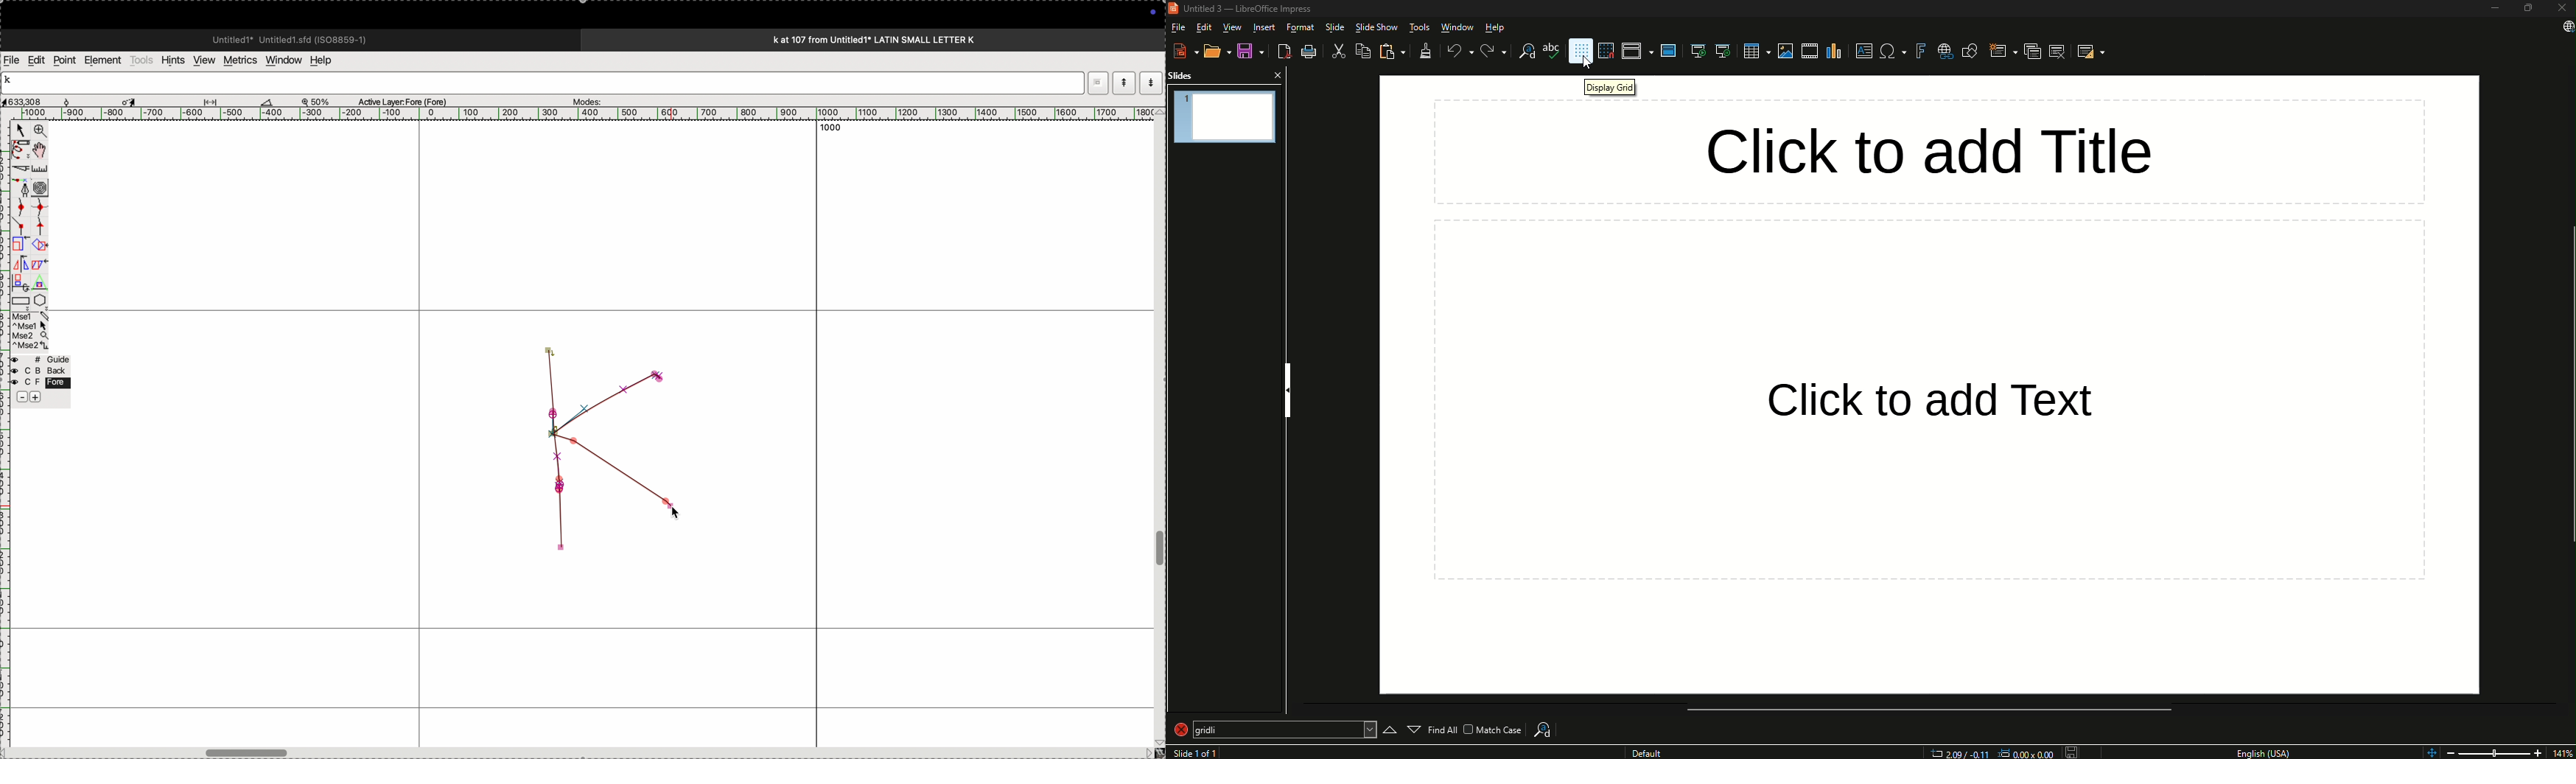 The image size is (2576, 784). I want to click on fountain pen, so click(23, 188).